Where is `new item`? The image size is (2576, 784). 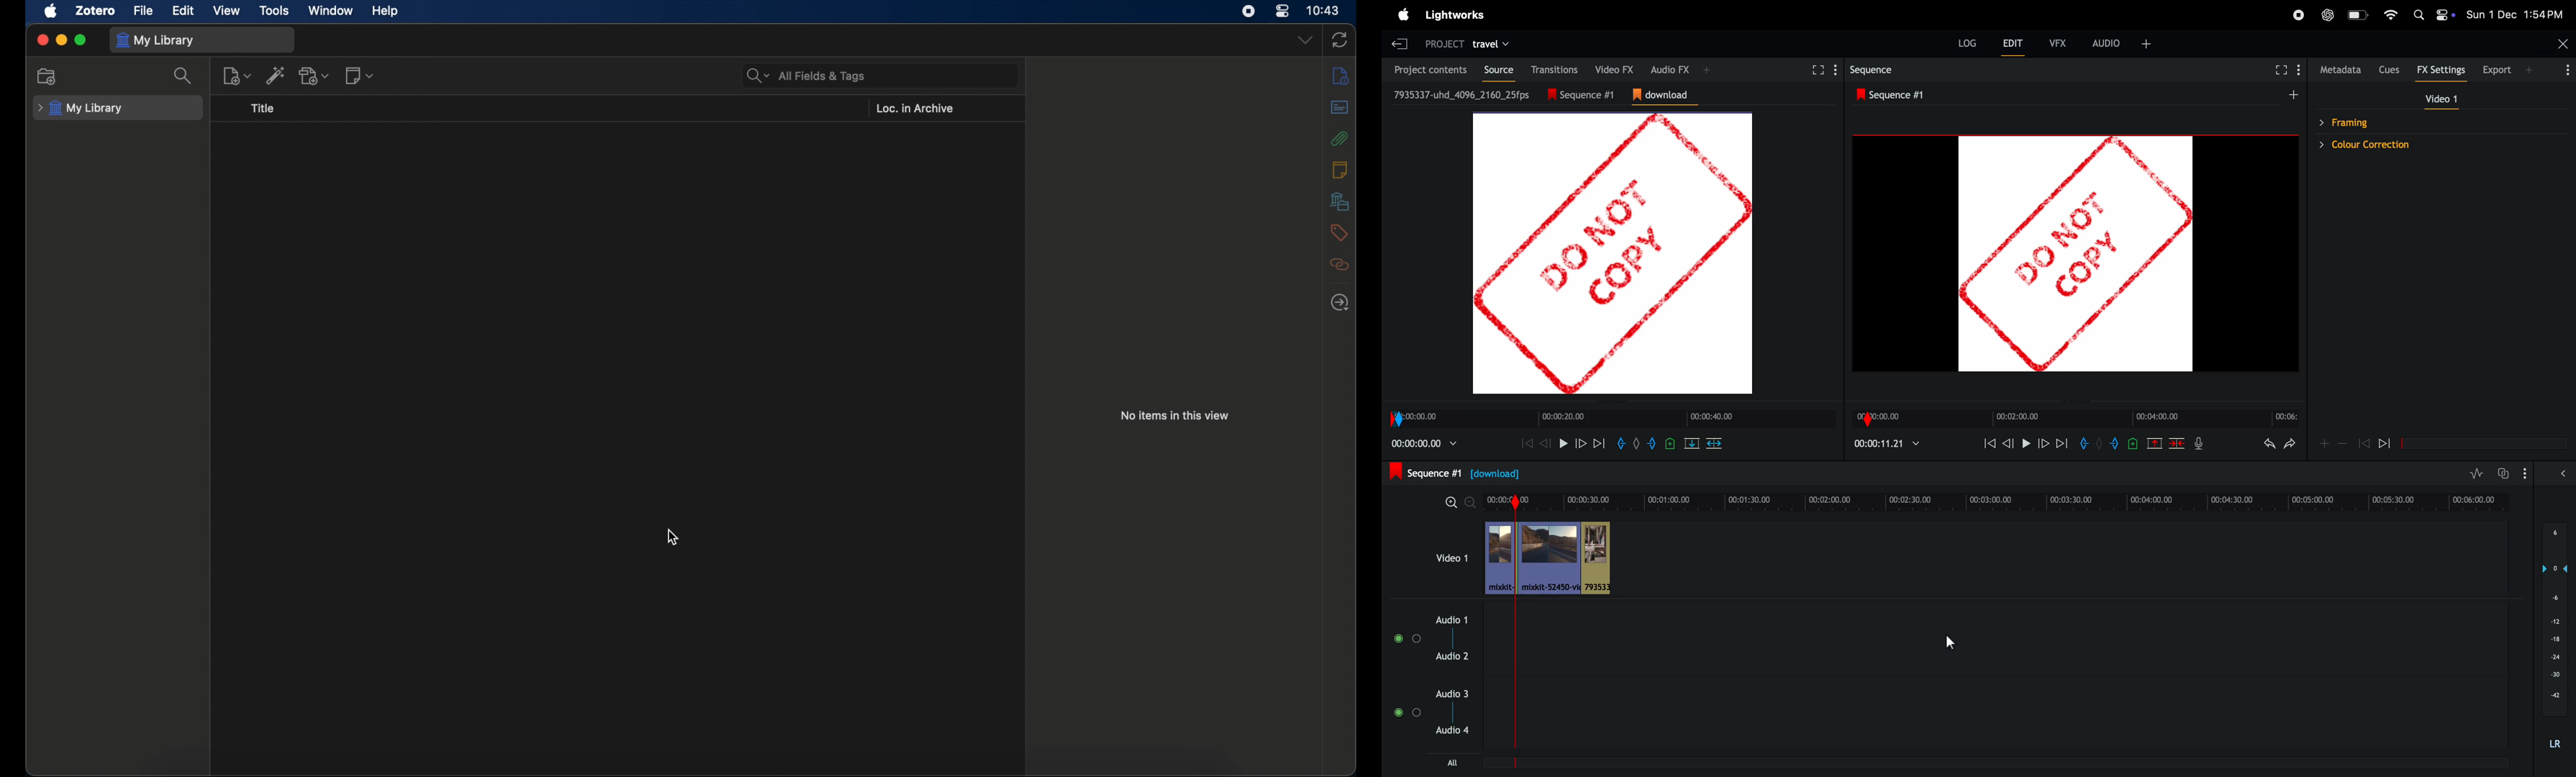
new item is located at coordinates (237, 75).